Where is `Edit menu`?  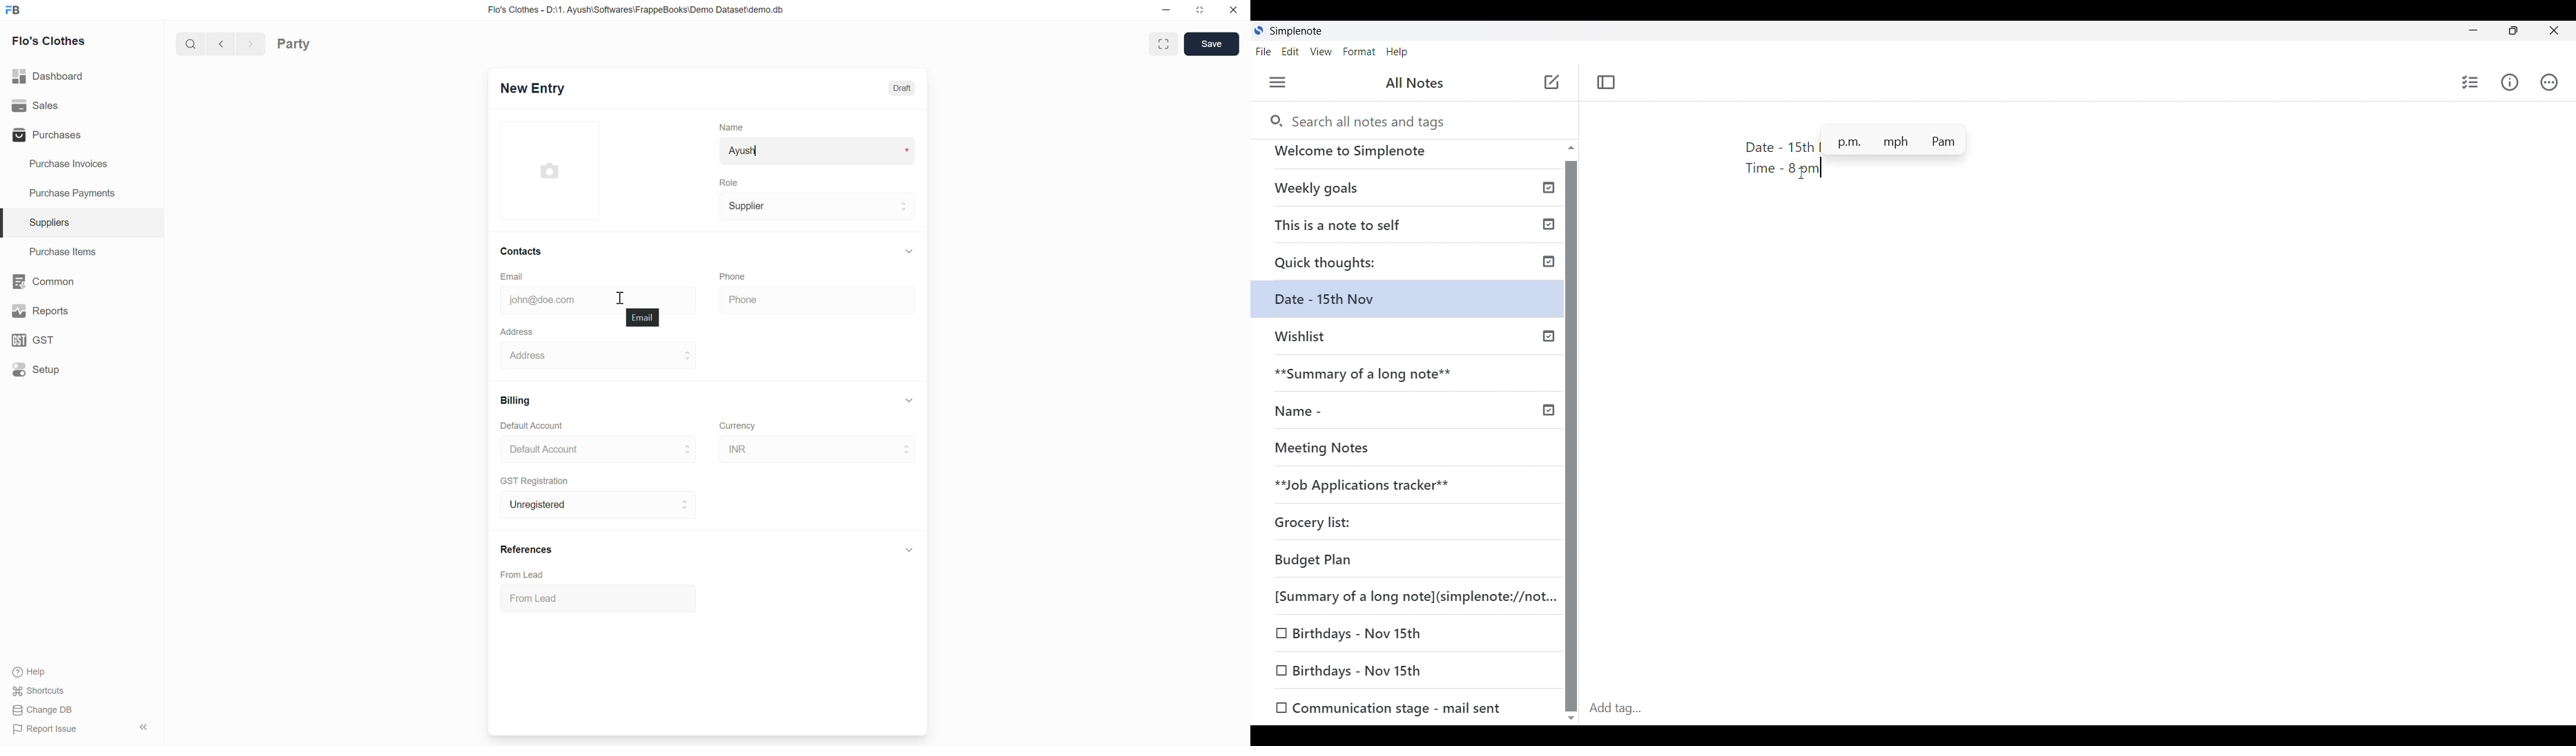 Edit menu is located at coordinates (1290, 51).